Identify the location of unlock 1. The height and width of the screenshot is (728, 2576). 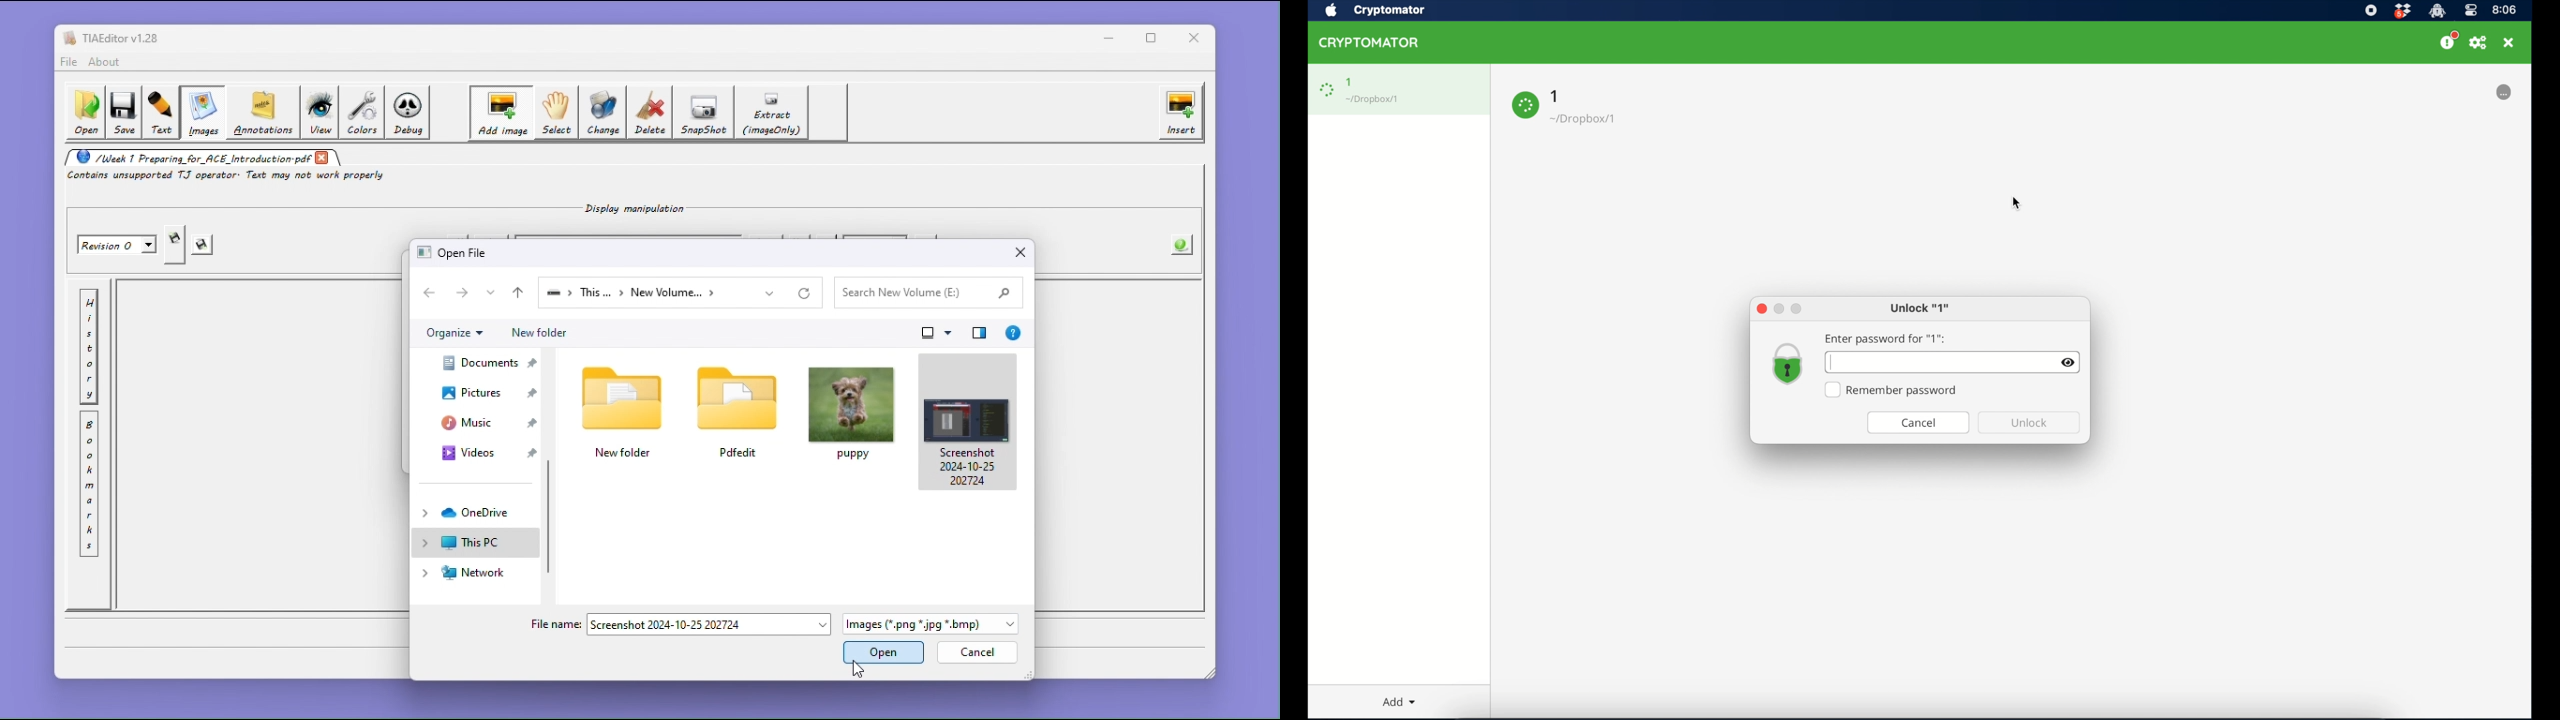
(1920, 309).